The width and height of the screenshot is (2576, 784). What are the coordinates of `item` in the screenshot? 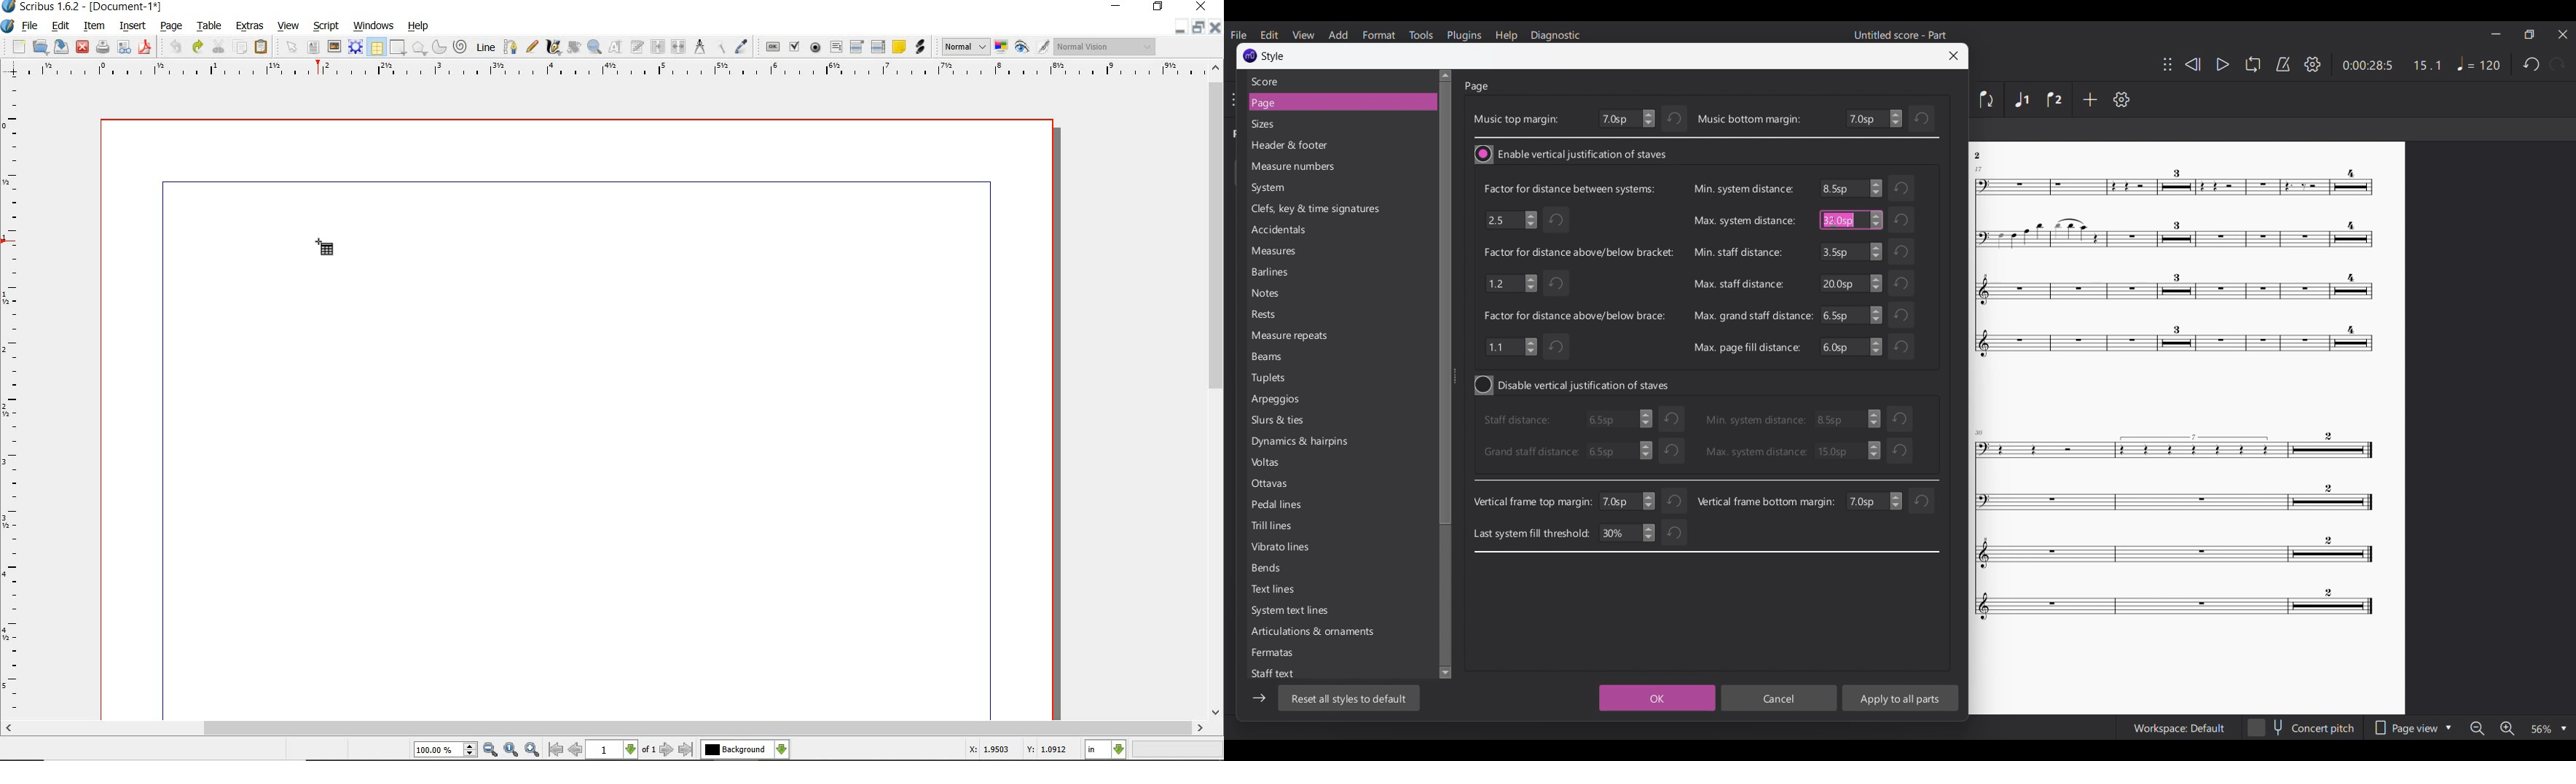 It's located at (93, 26).